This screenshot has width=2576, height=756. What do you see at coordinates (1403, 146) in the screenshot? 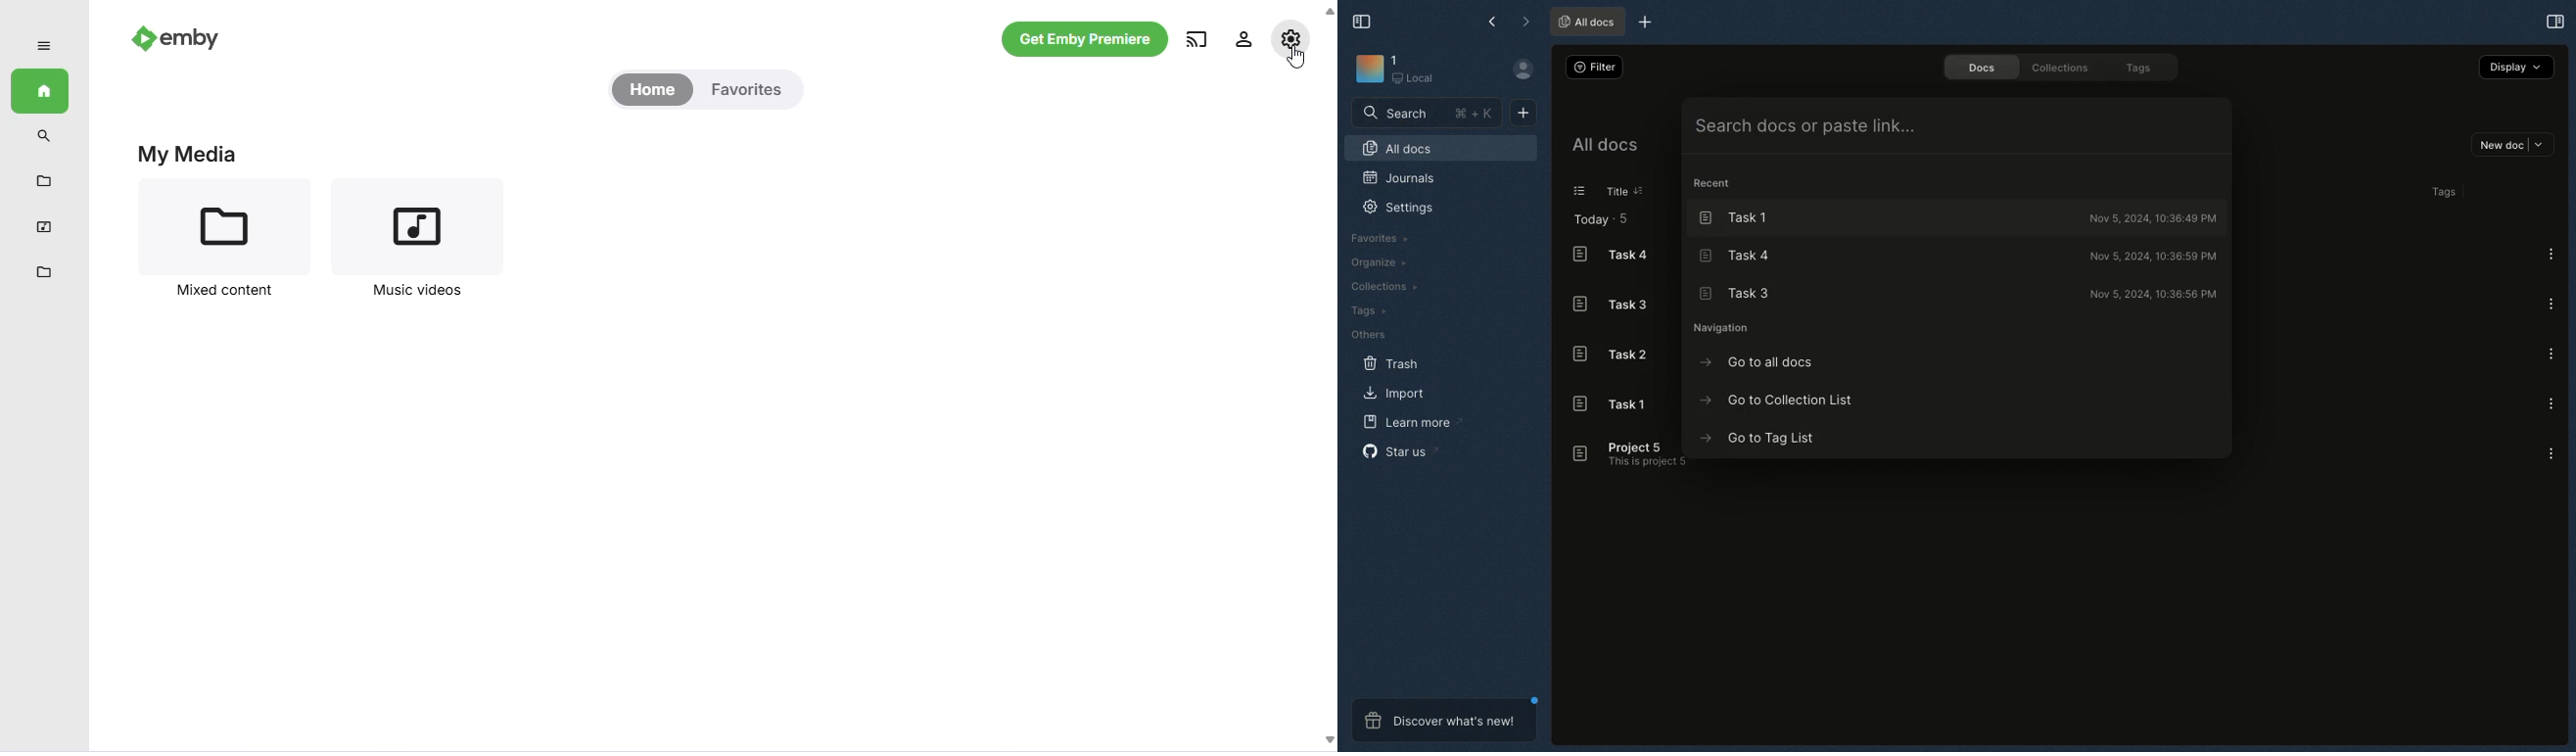
I see `All docs` at bounding box center [1403, 146].